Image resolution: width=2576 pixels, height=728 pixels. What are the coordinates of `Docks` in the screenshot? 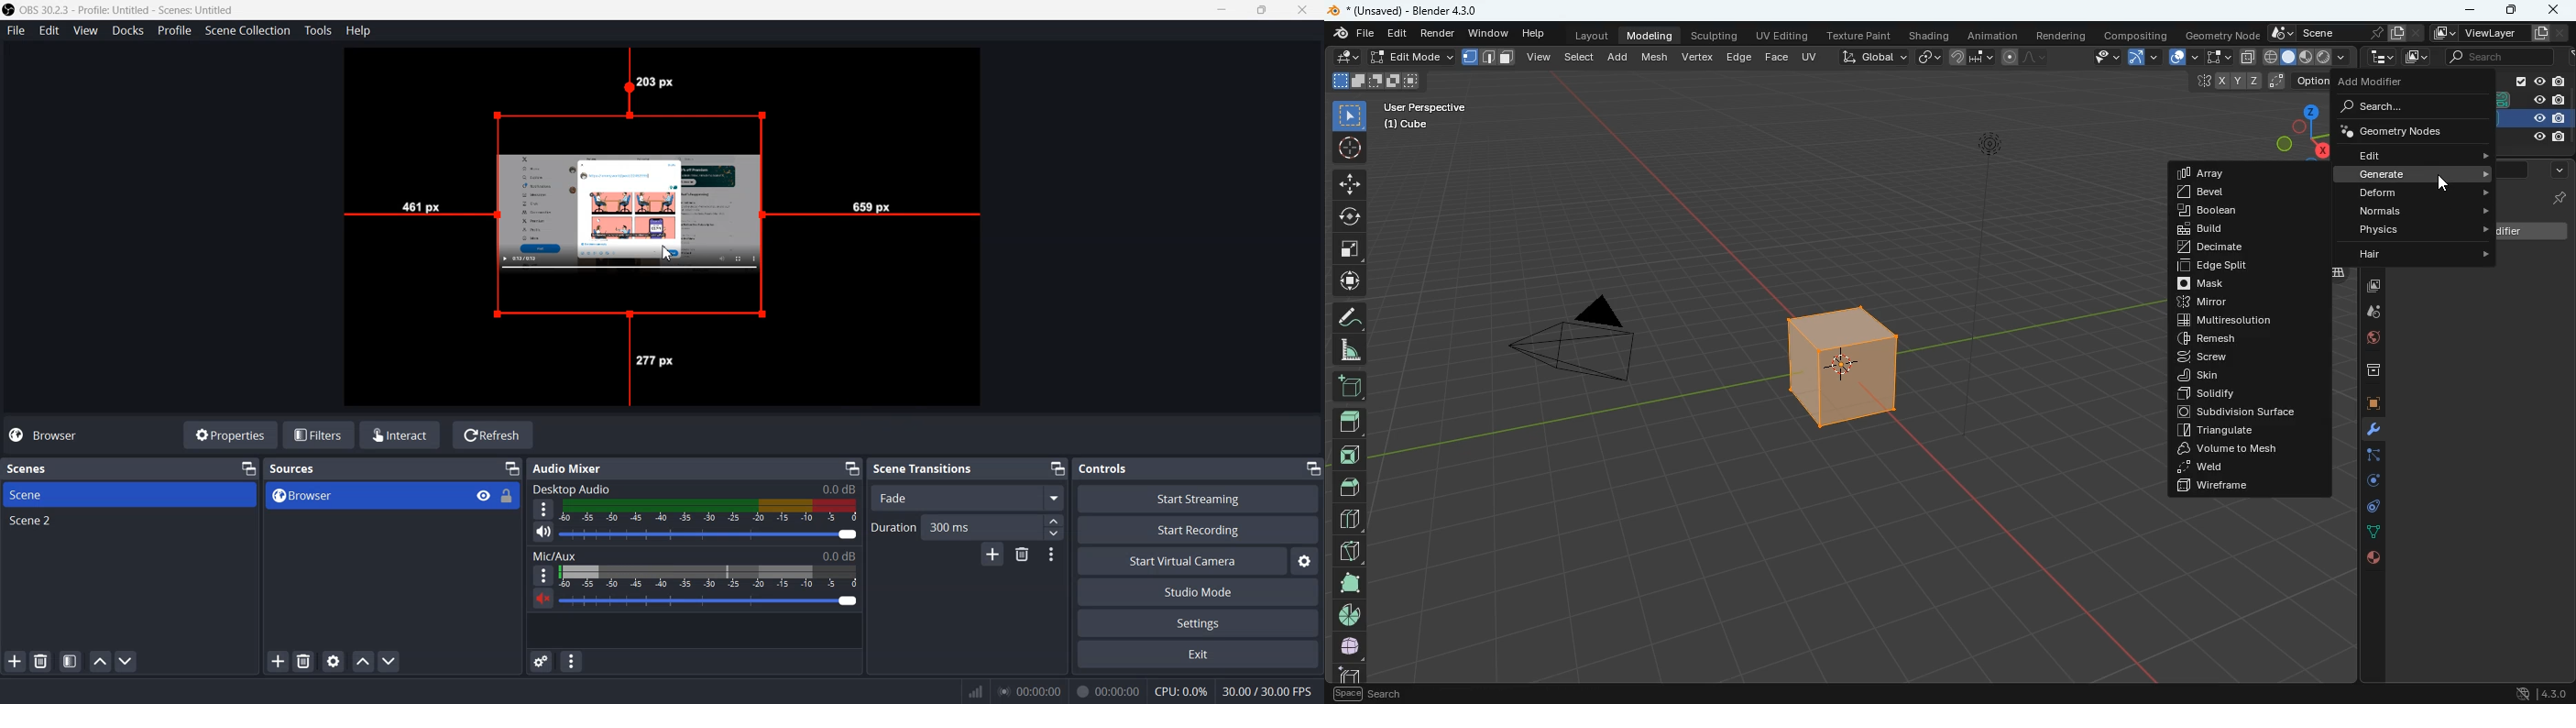 It's located at (126, 30).